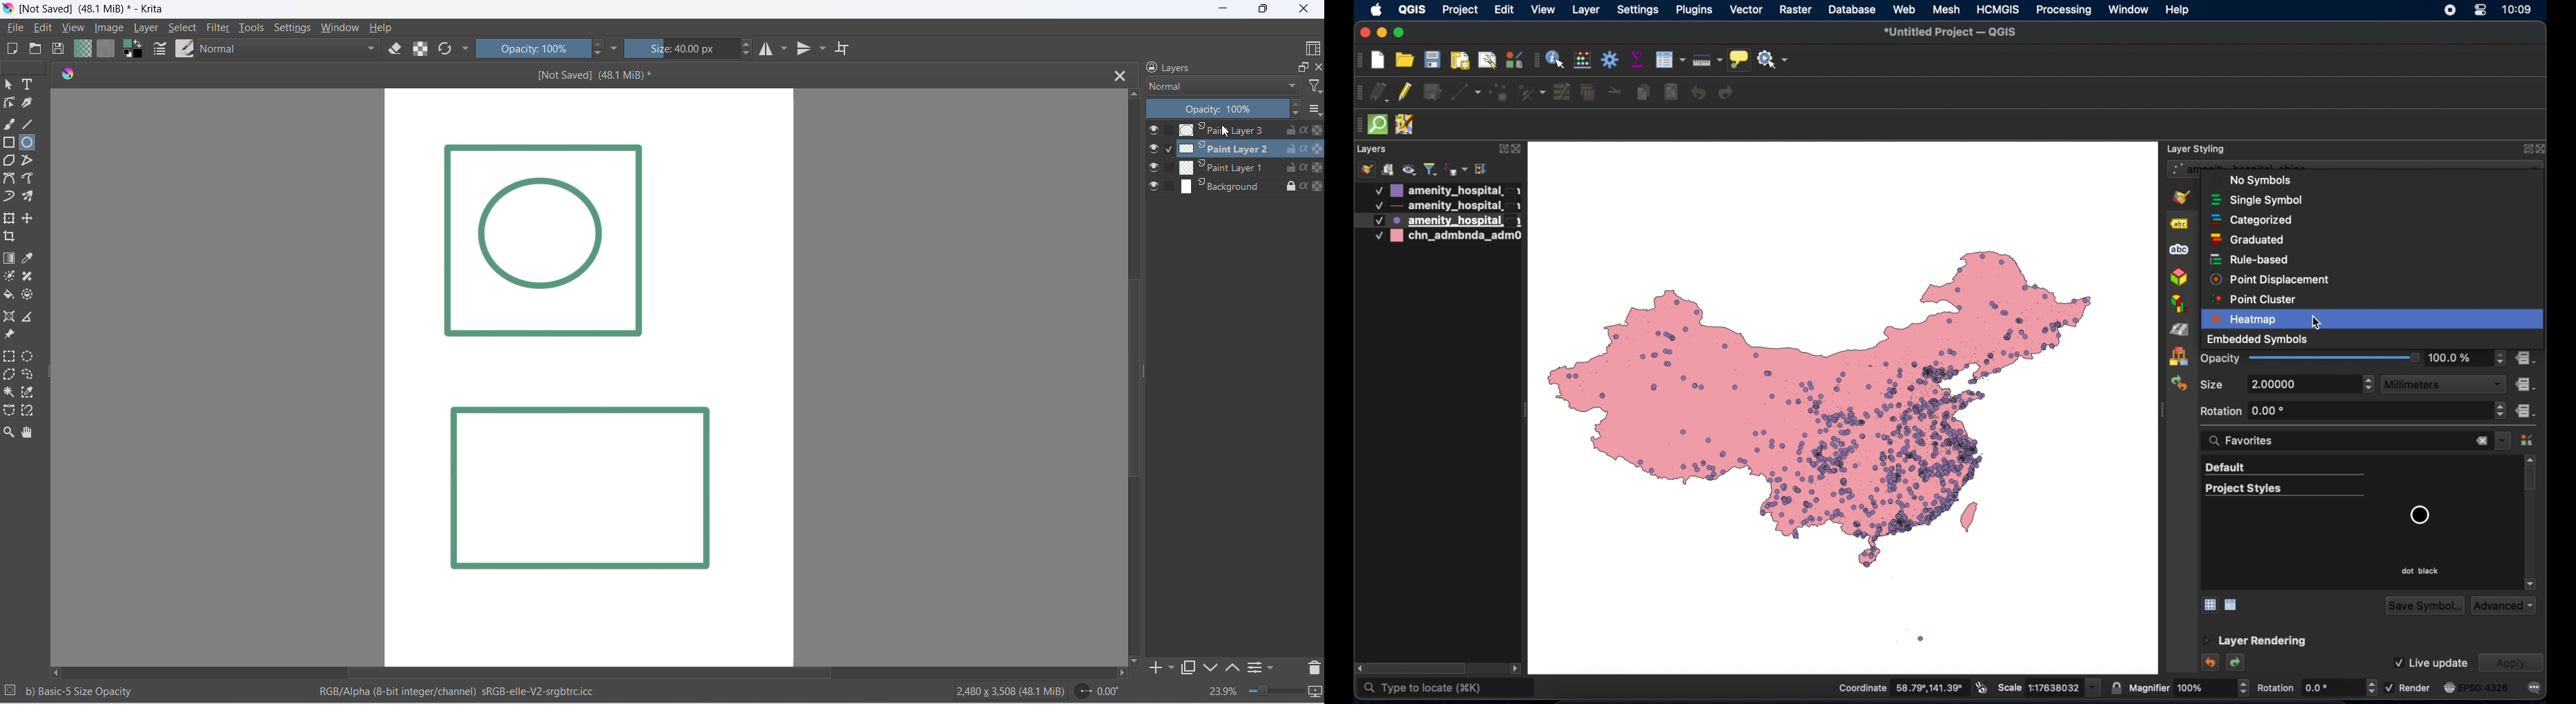 The height and width of the screenshot is (728, 2576). What do you see at coordinates (2179, 251) in the screenshot?
I see `masks` at bounding box center [2179, 251].